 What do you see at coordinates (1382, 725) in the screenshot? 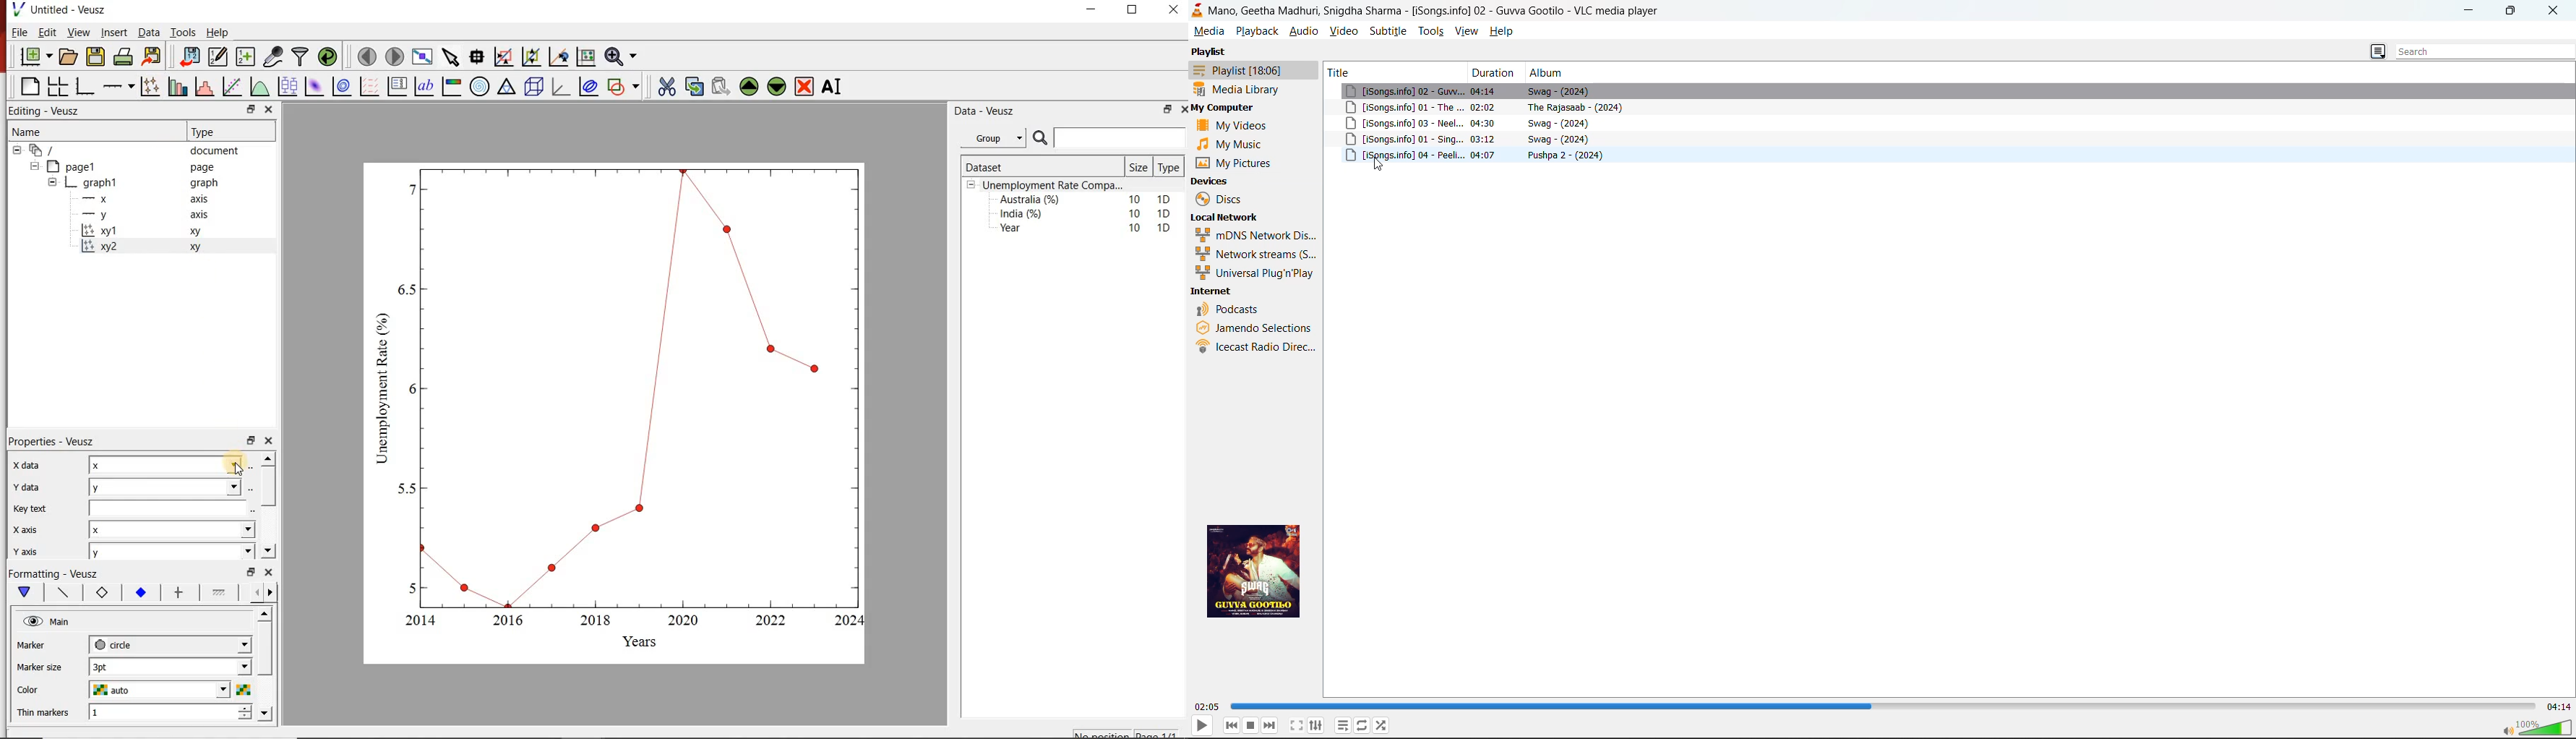
I see `random` at bounding box center [1382, 725].